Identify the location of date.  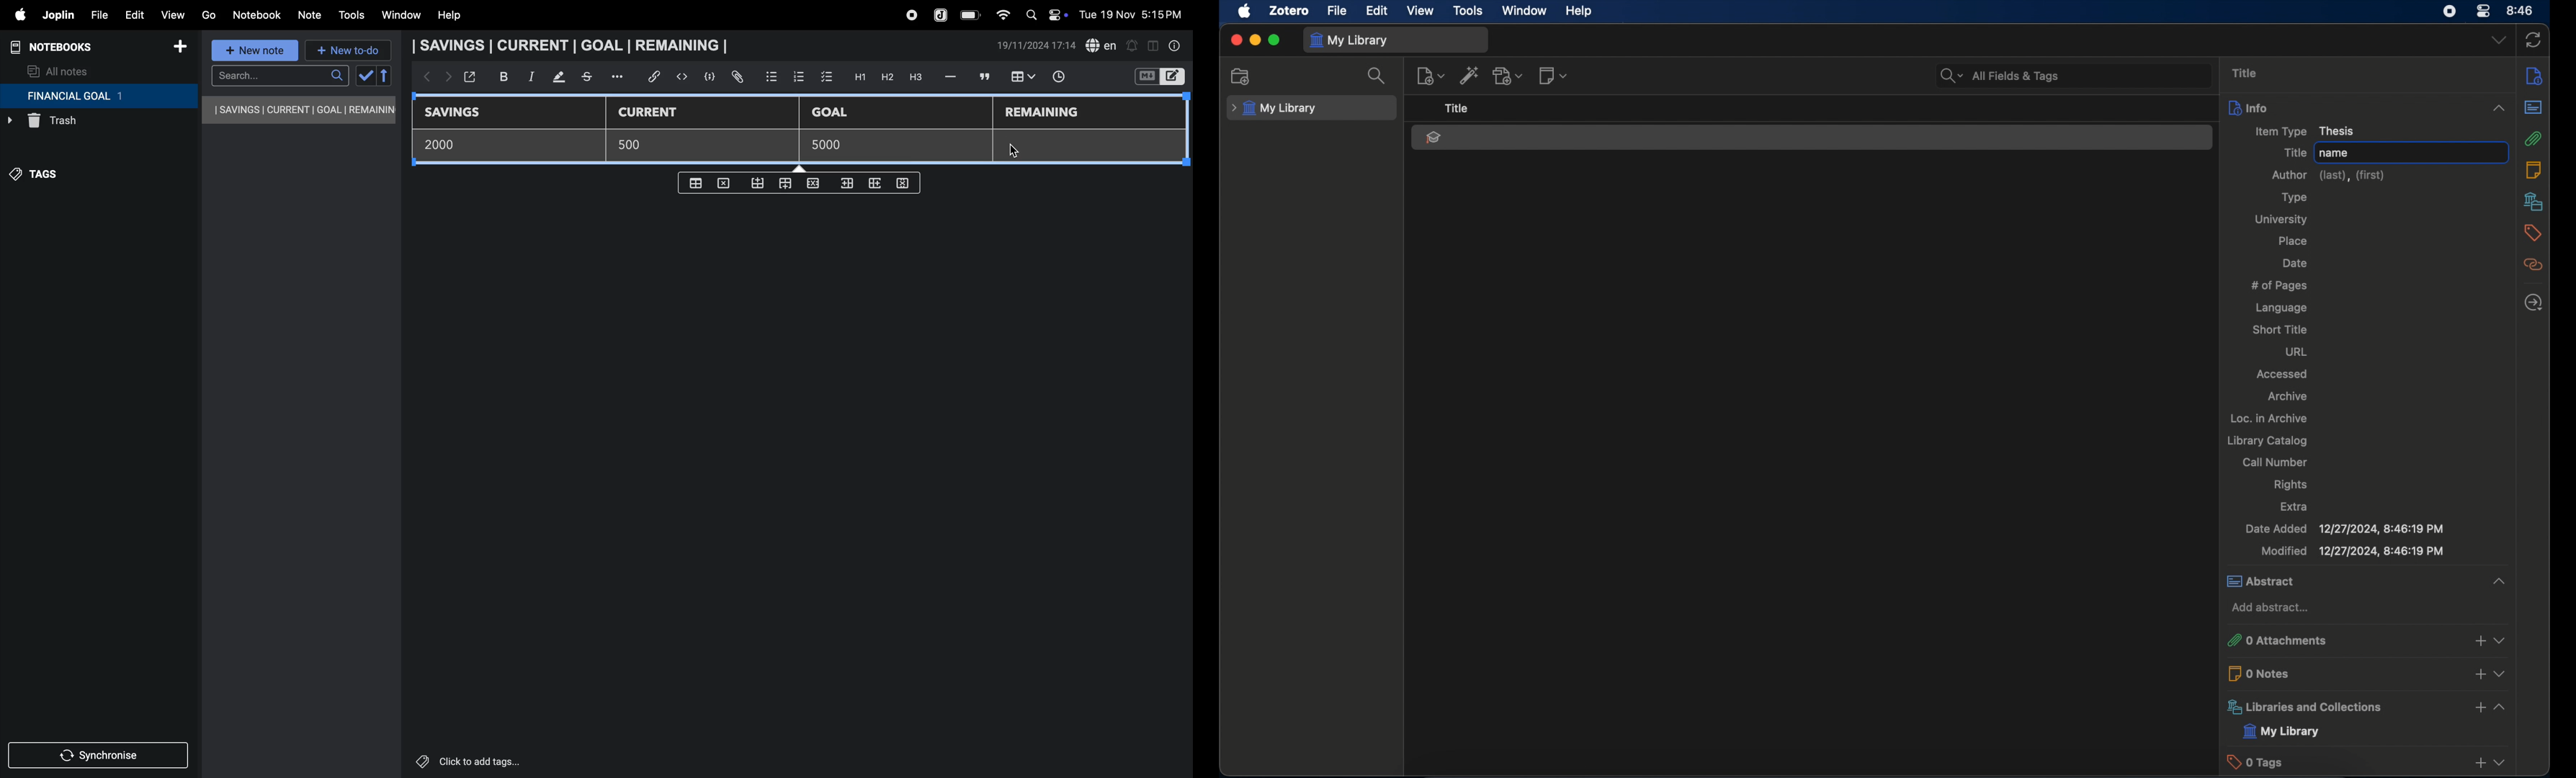
(2295, 263).